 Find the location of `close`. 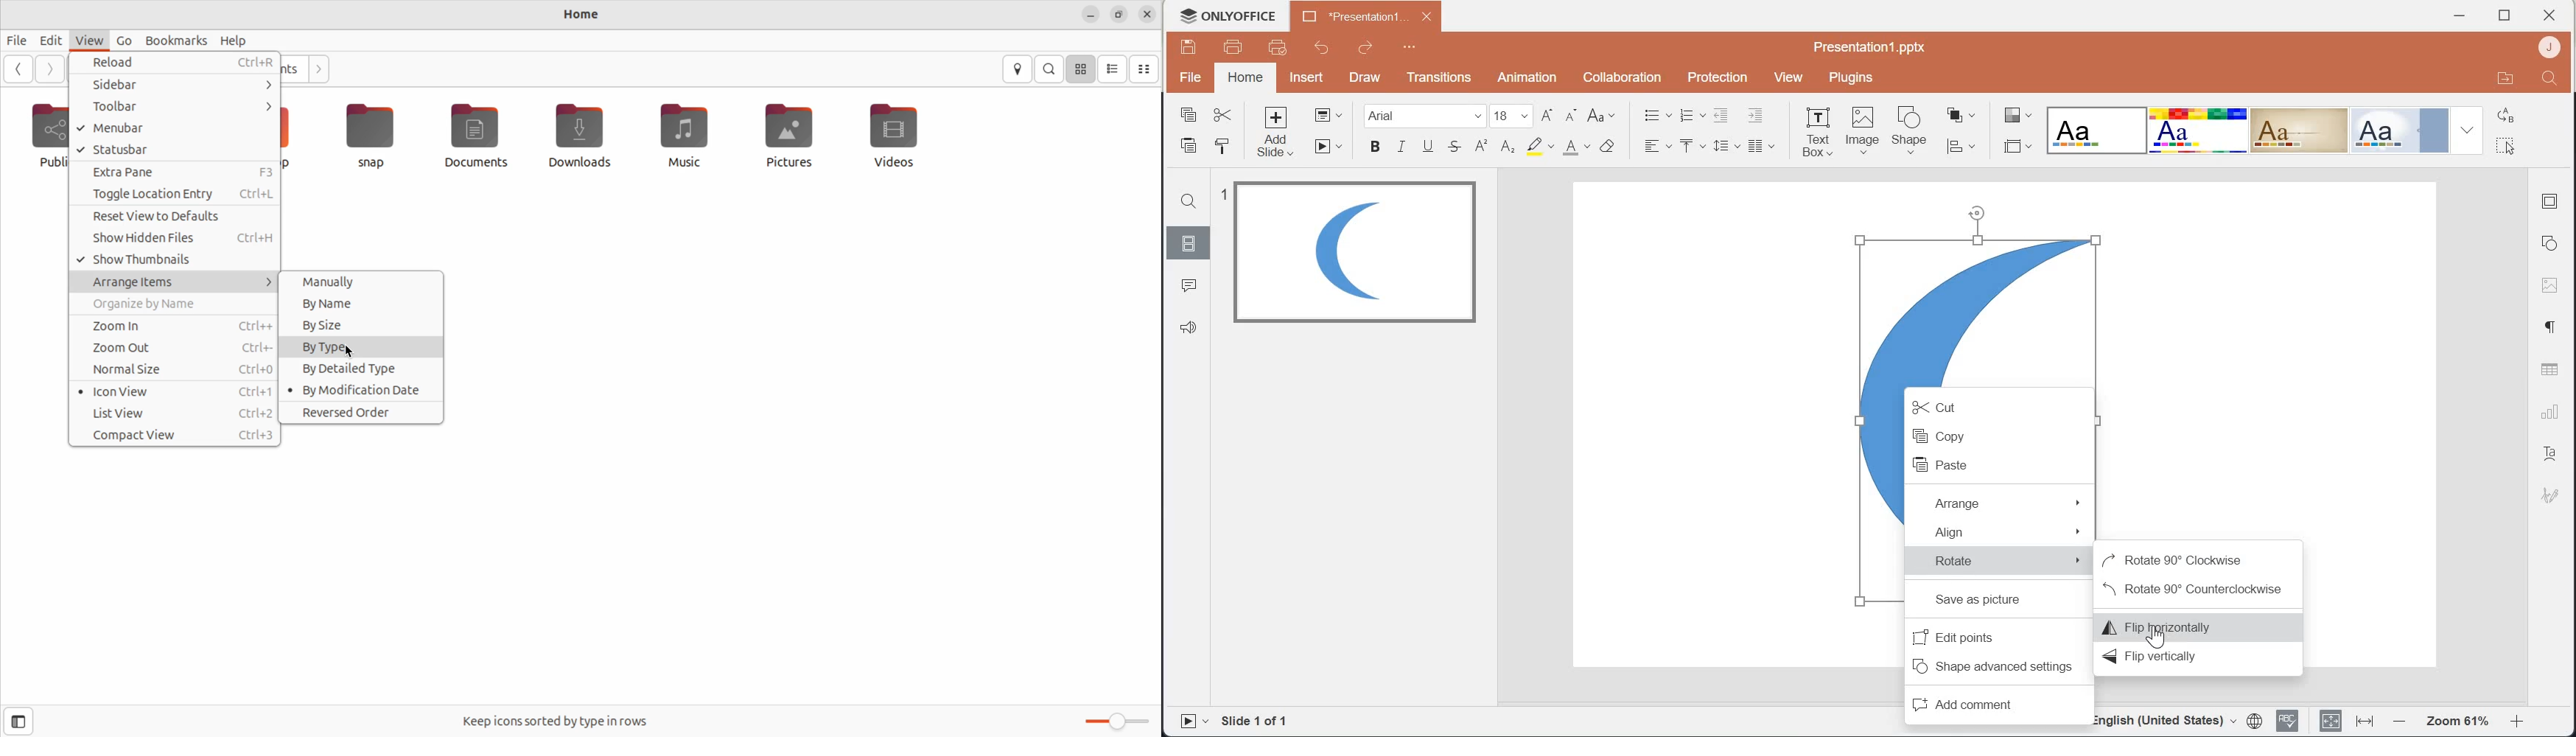

close is located at coordinates (1149, 12).